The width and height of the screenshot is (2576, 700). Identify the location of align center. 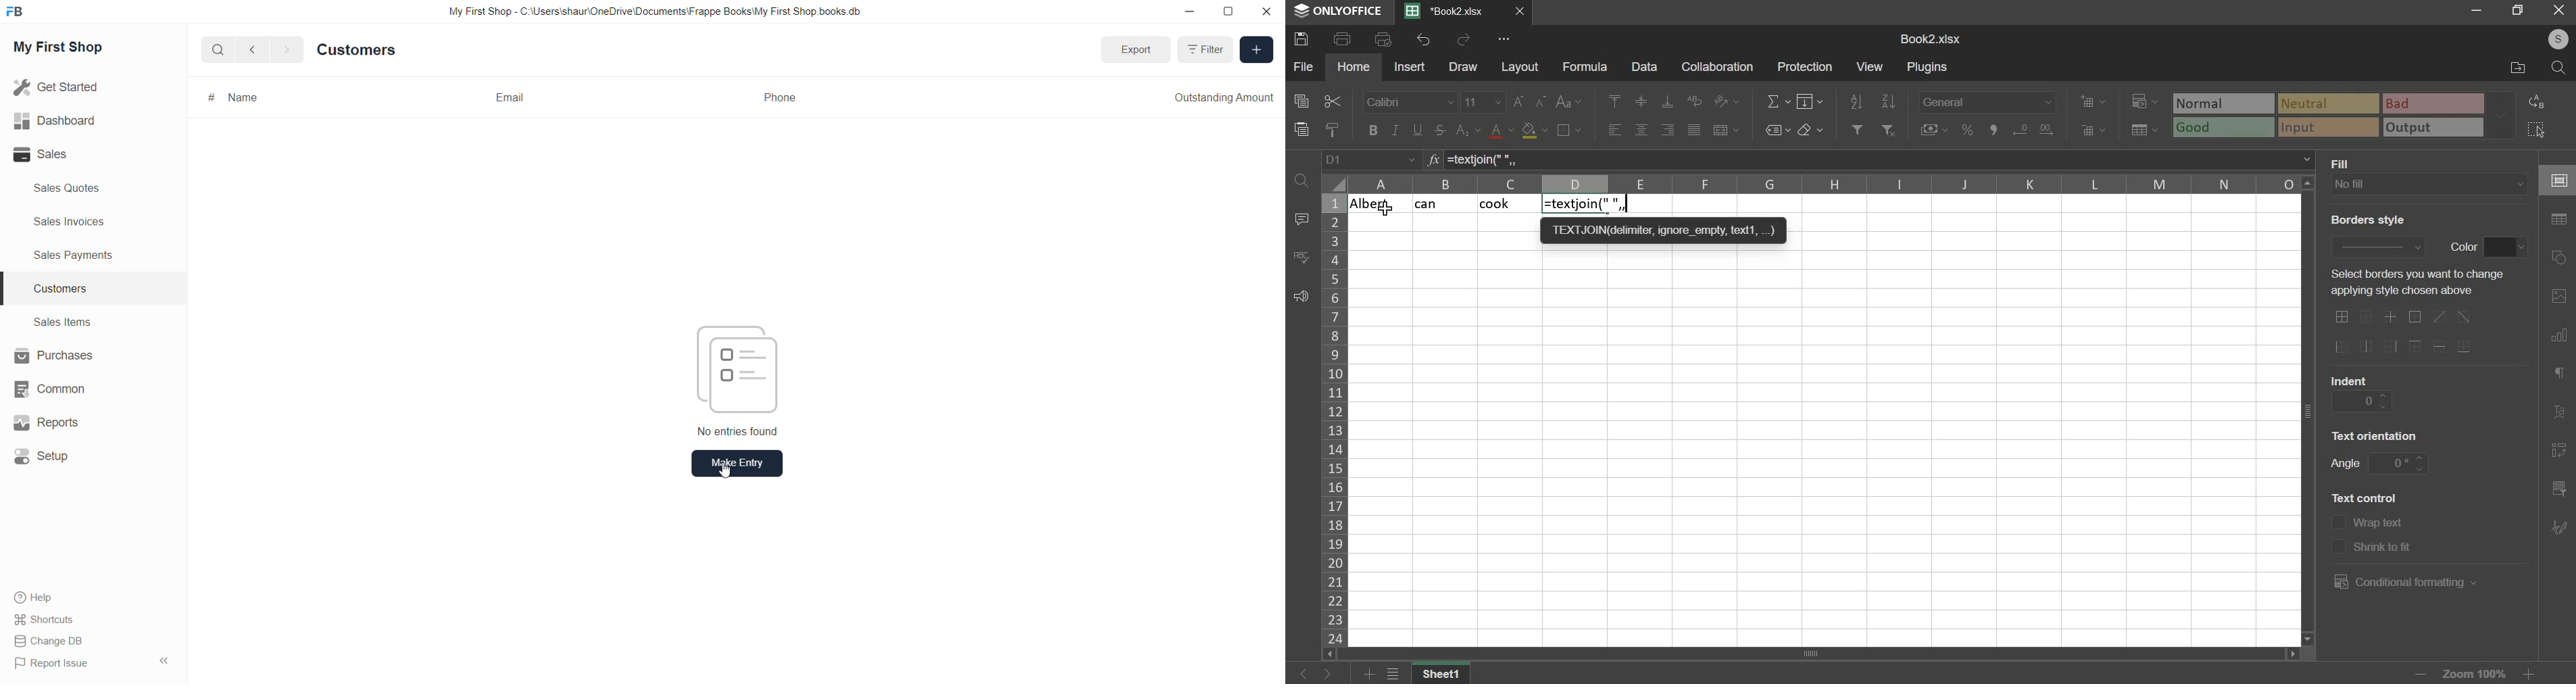
(1641, 130).